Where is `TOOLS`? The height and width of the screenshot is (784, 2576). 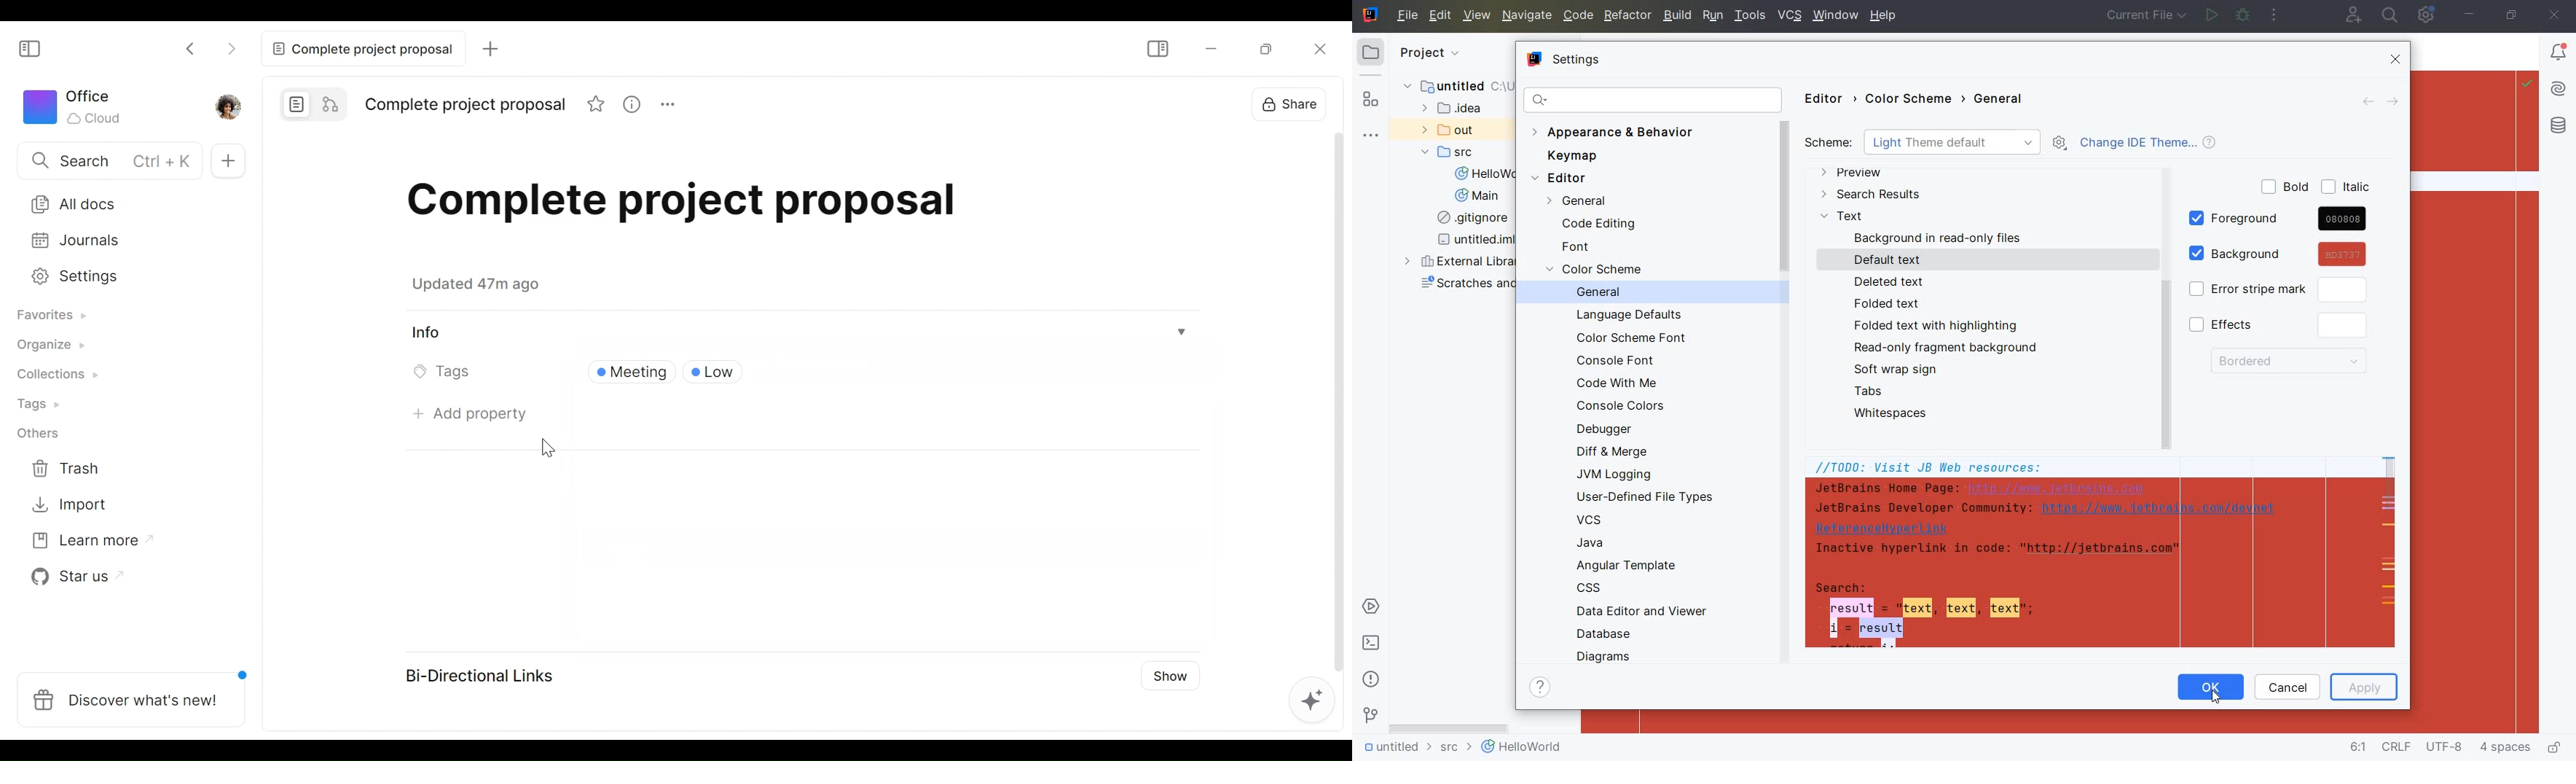
TOOLS is located at coordinates (1751, 16).